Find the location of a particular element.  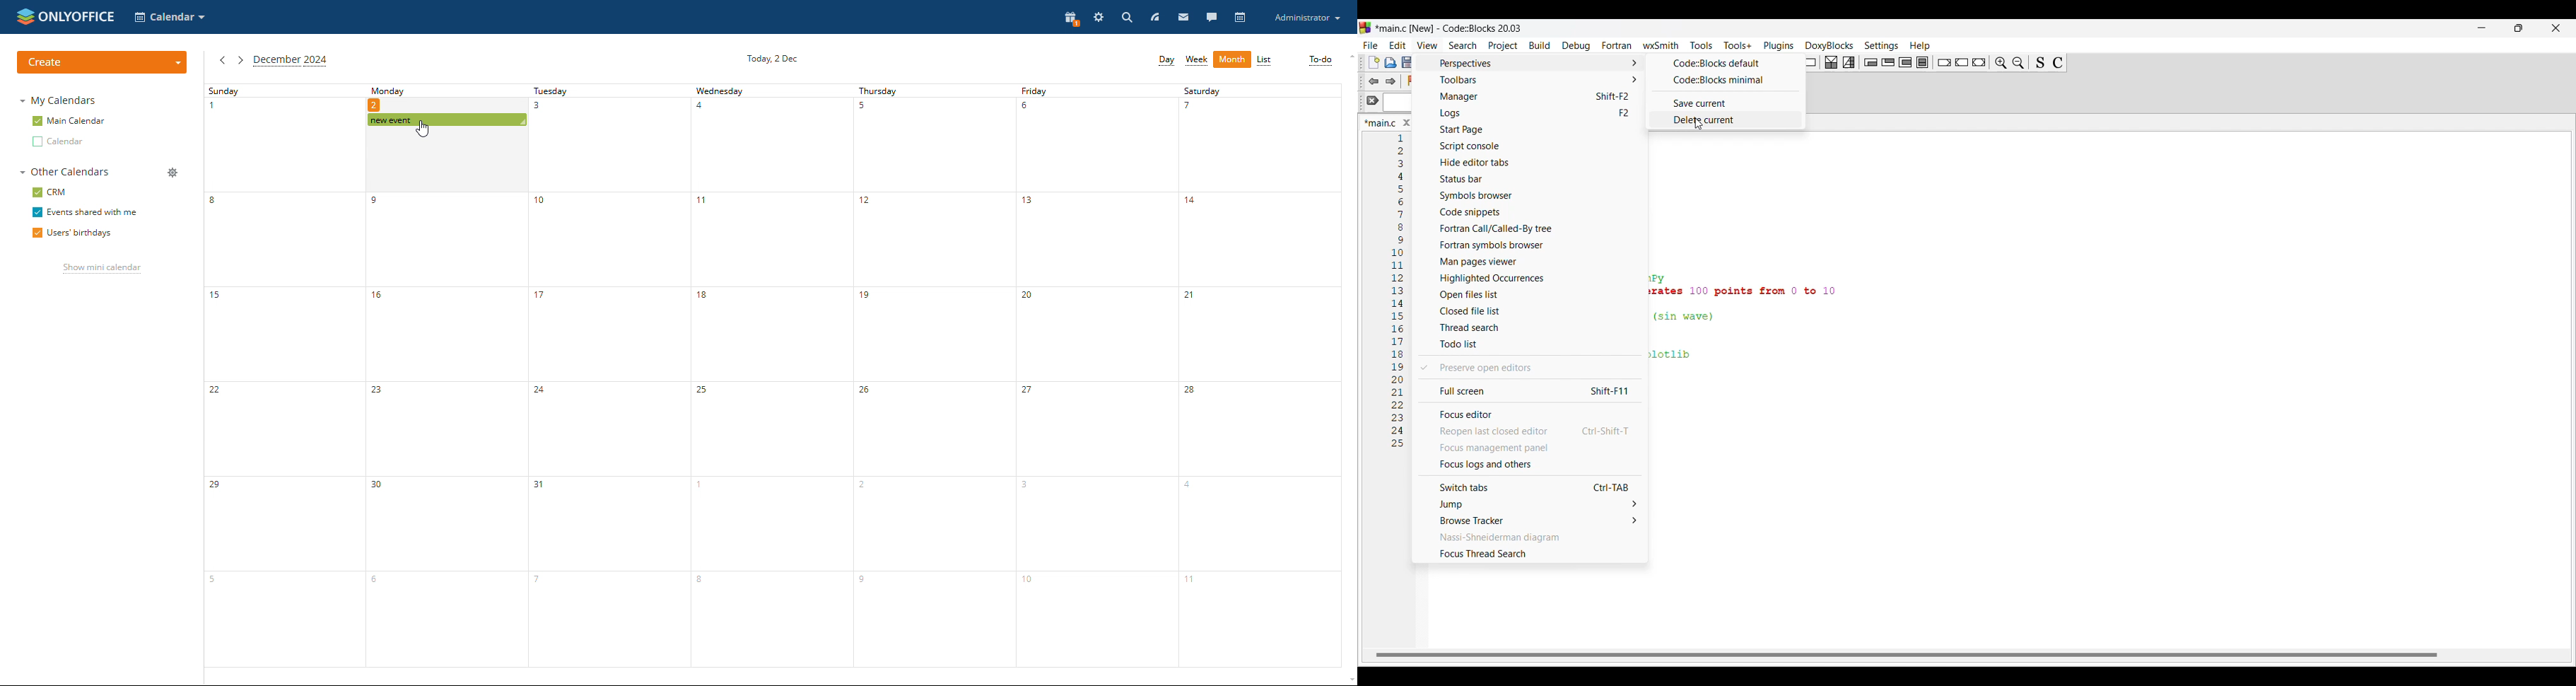

scroll up  is located at coordinates (1349, 58).